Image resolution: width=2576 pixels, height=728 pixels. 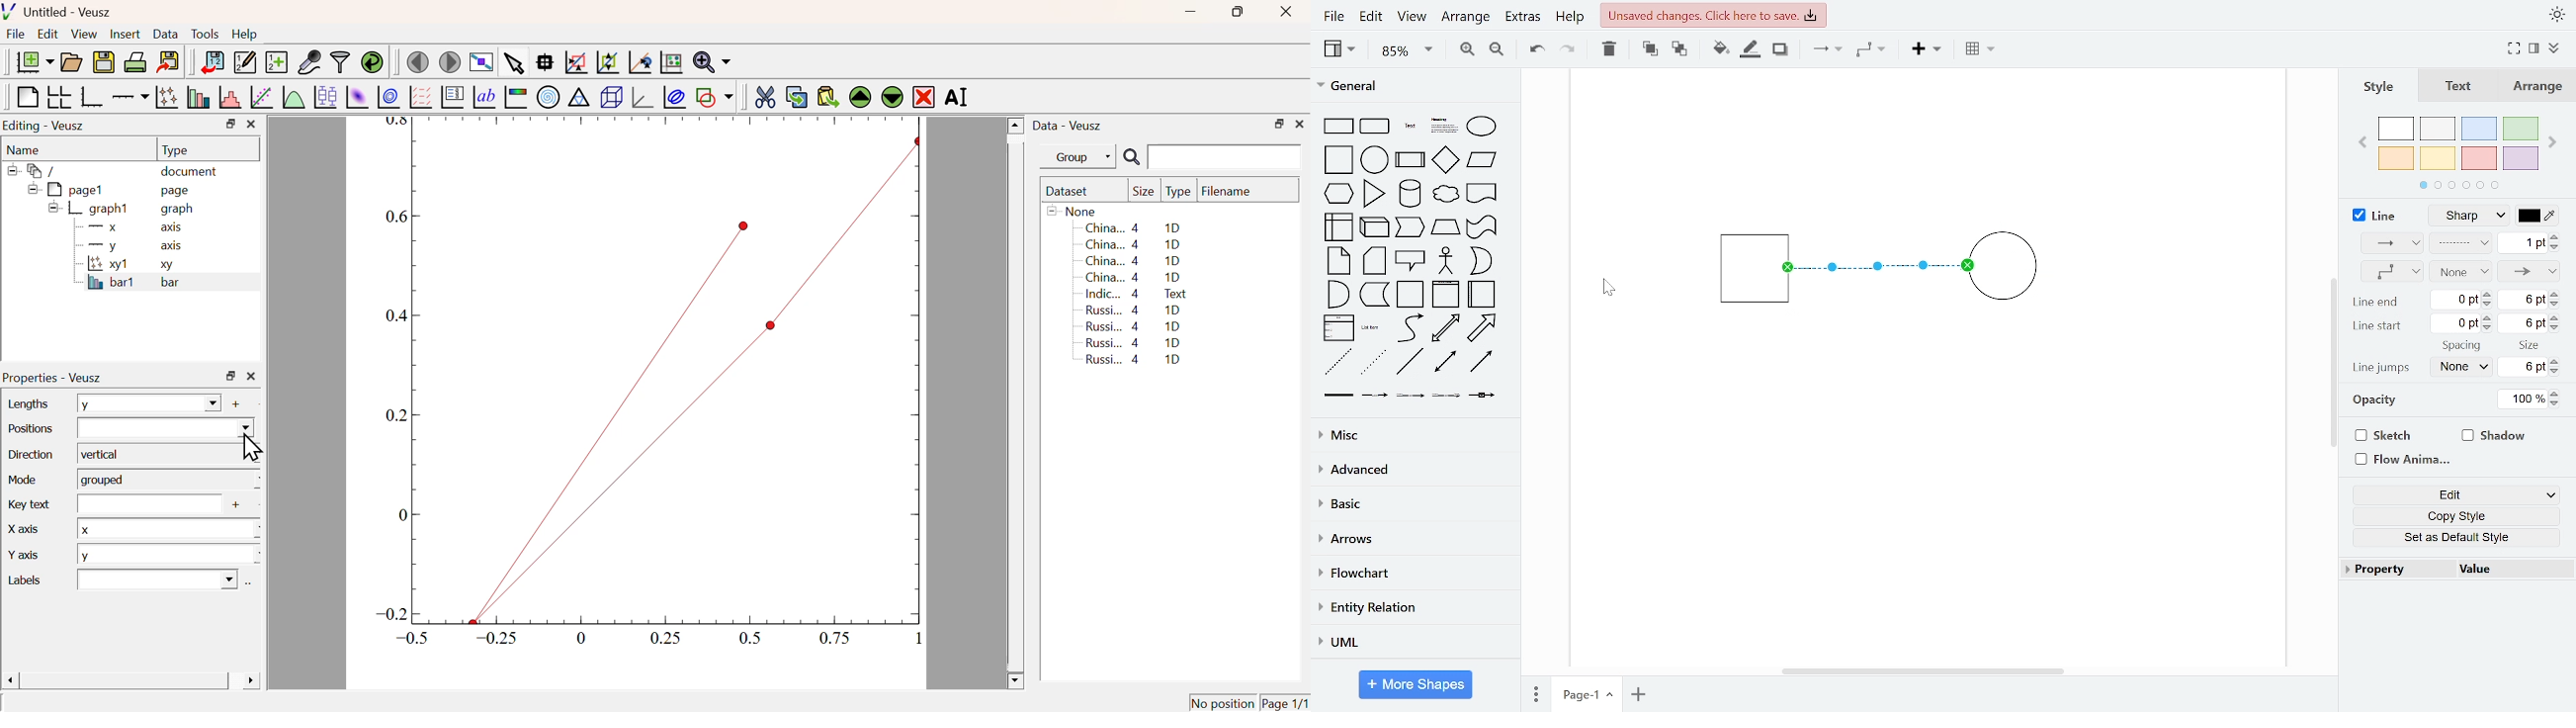 I want to click on line jumps type, so click(x=2458, y=368).